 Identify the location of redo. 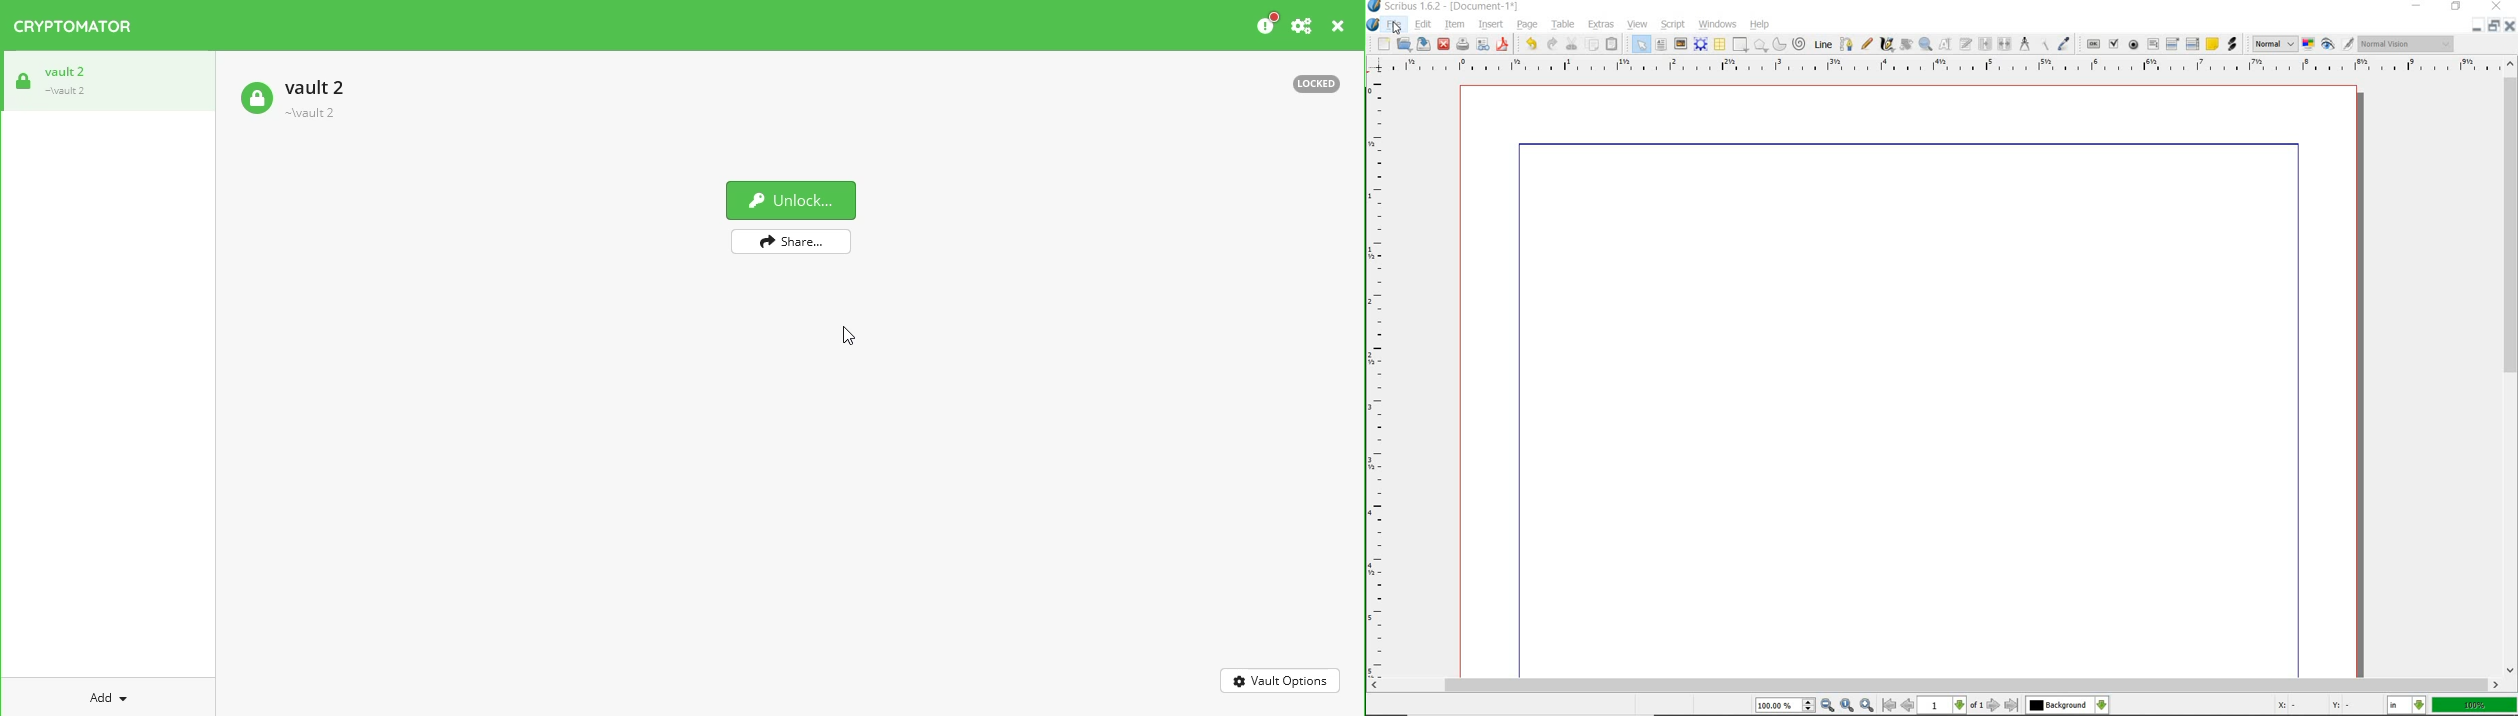
(1553, 45).